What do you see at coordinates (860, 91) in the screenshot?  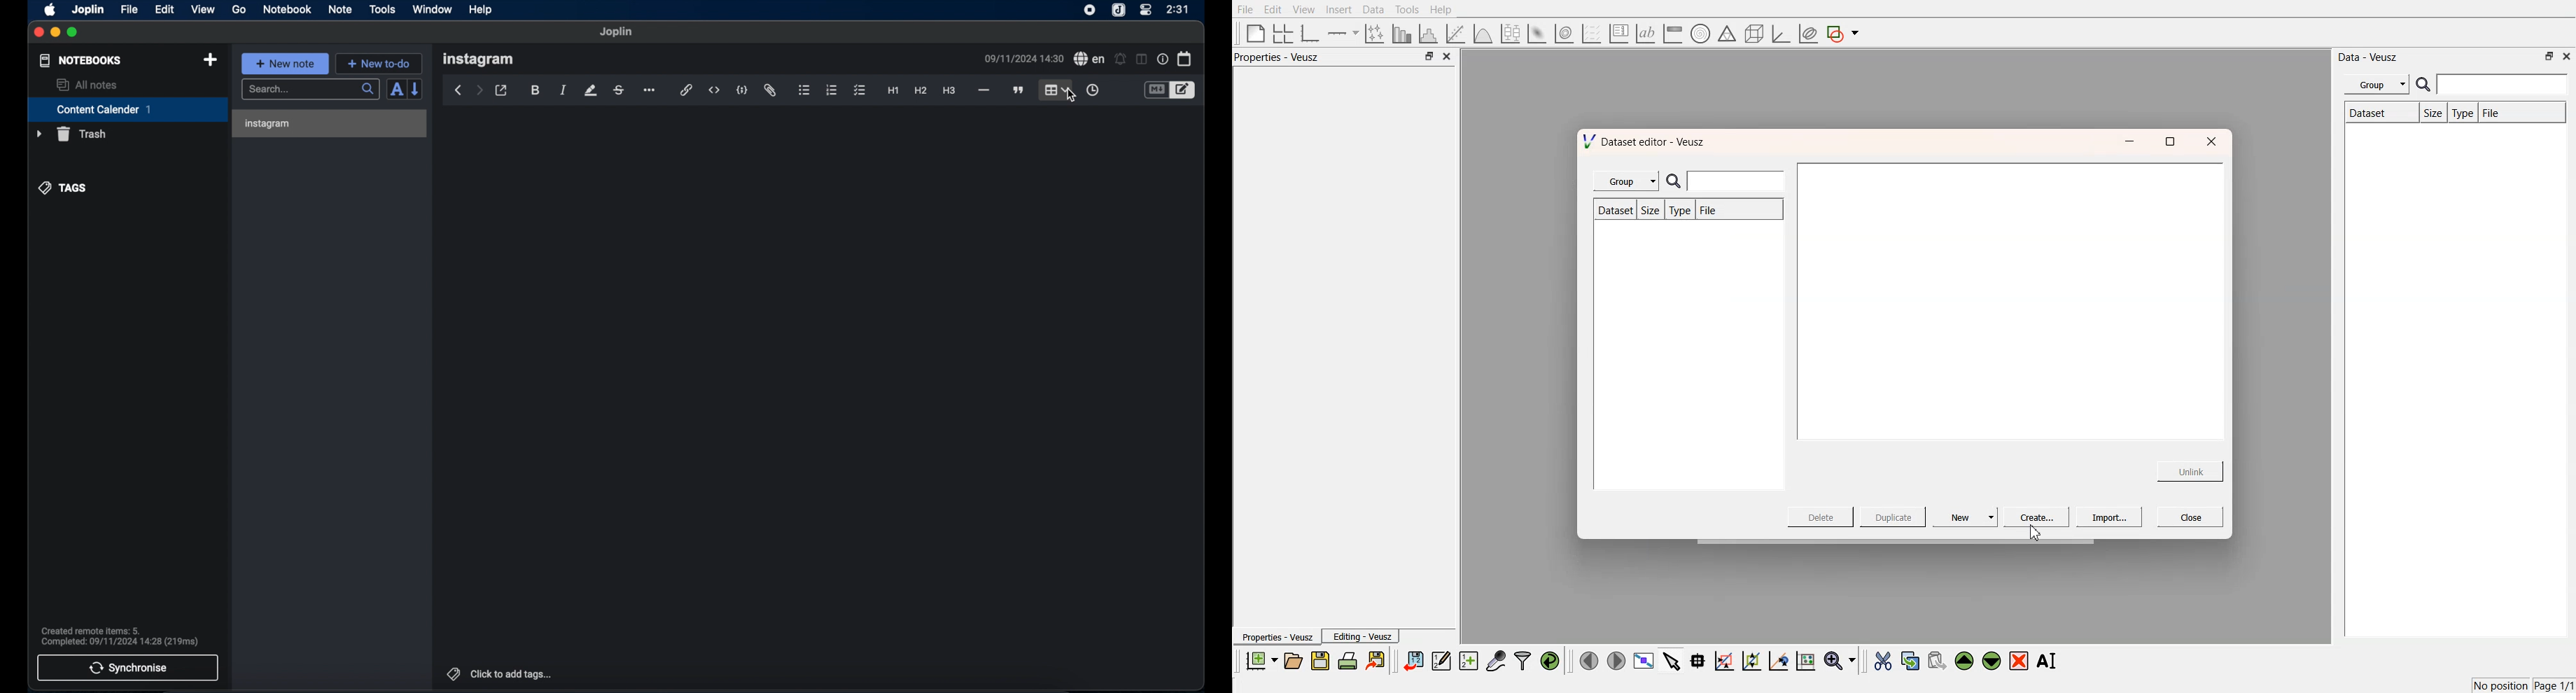 I see `checklist` at bounding box center [860, 91].